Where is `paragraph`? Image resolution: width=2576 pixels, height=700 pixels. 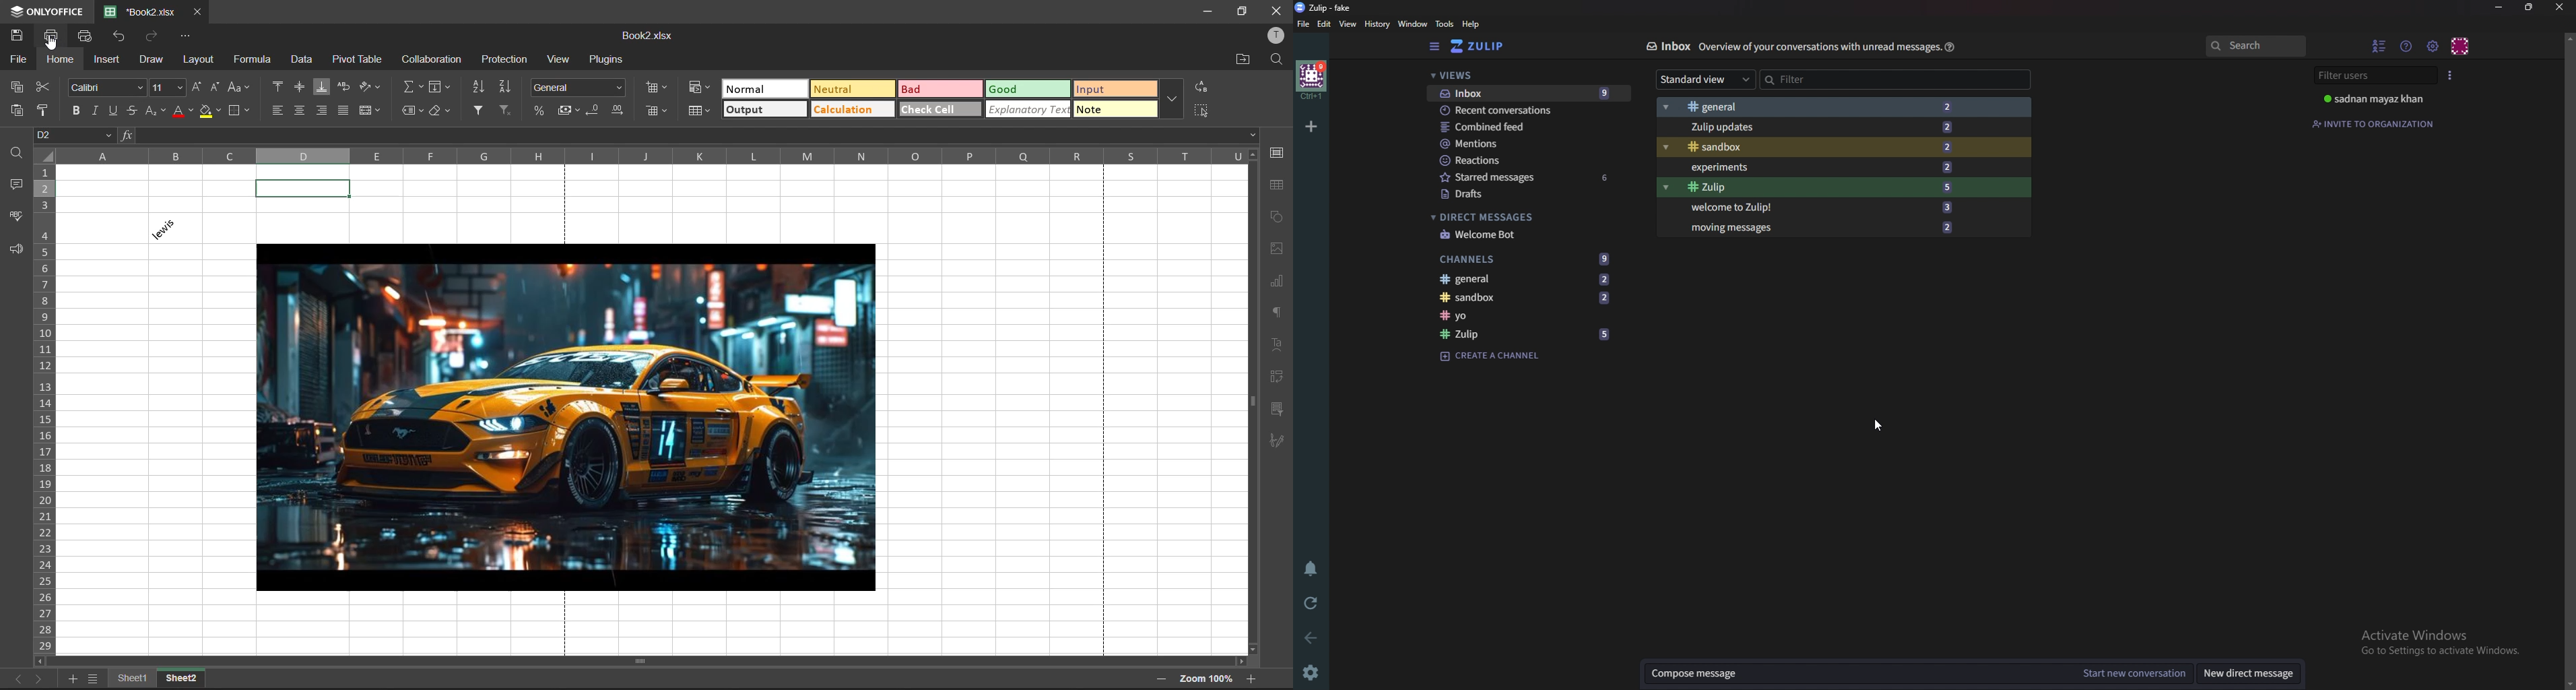 paragraph is located at coordinates (1277, 313).